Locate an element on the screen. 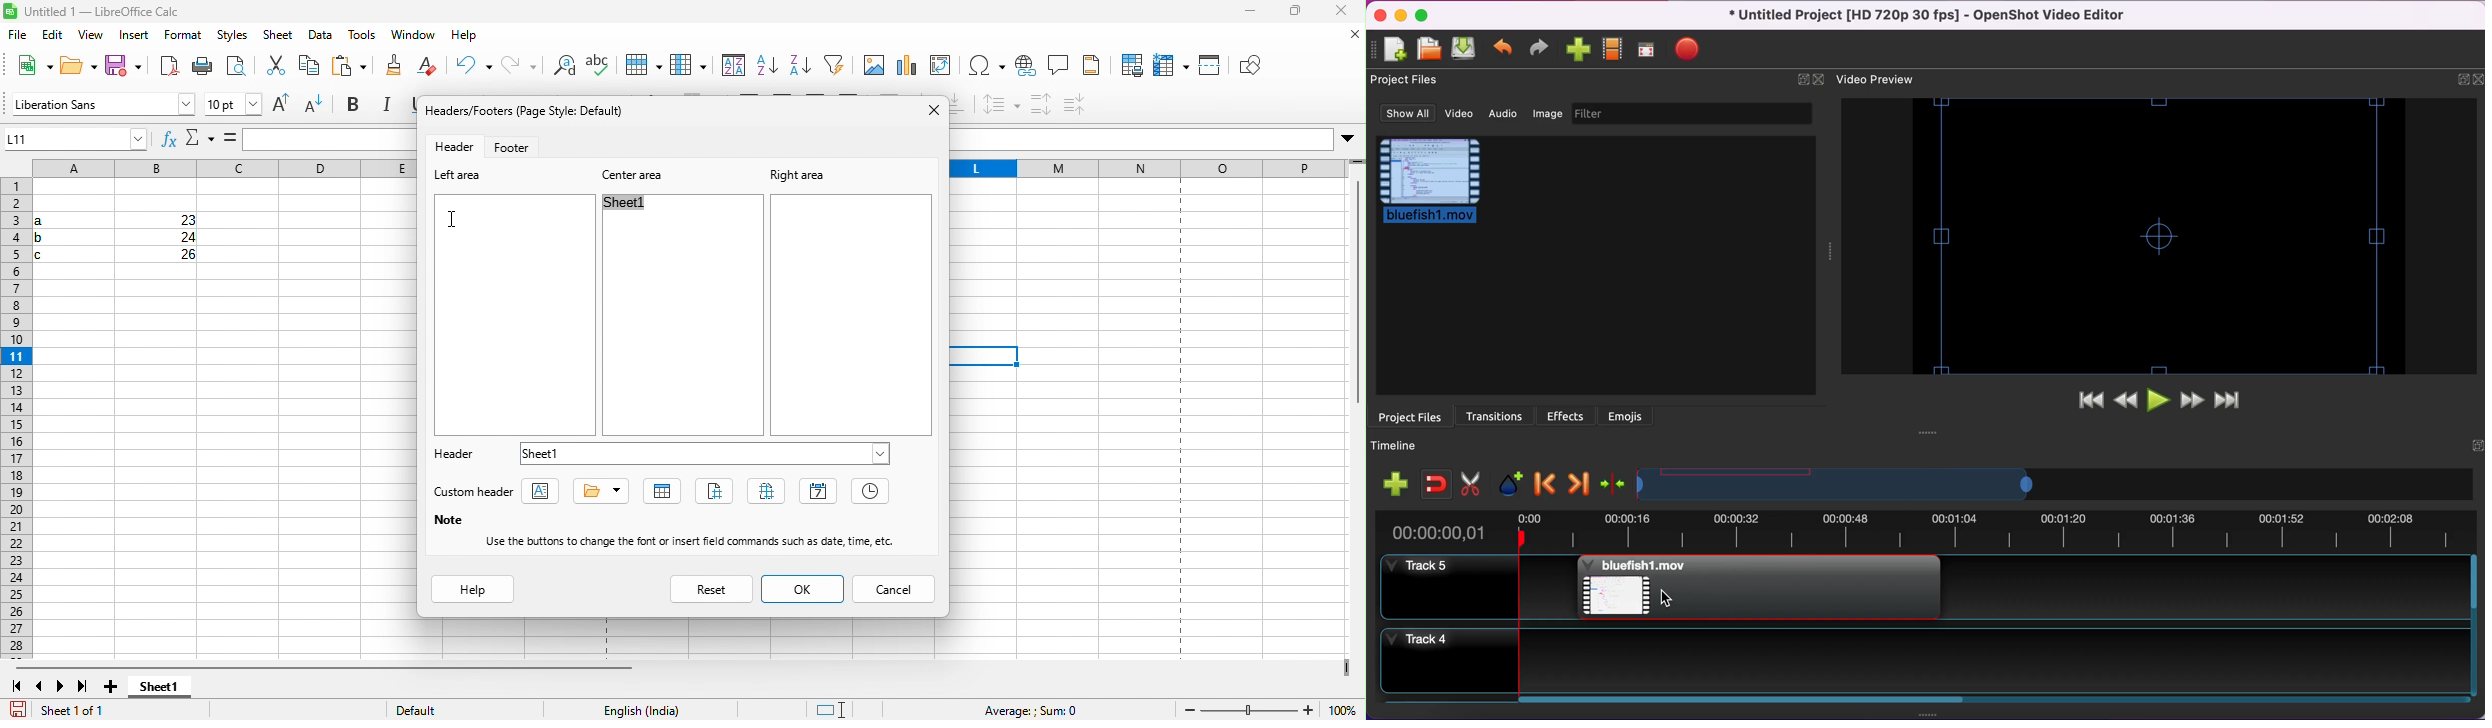  headers and footers is located at coordinates (1095, 67).